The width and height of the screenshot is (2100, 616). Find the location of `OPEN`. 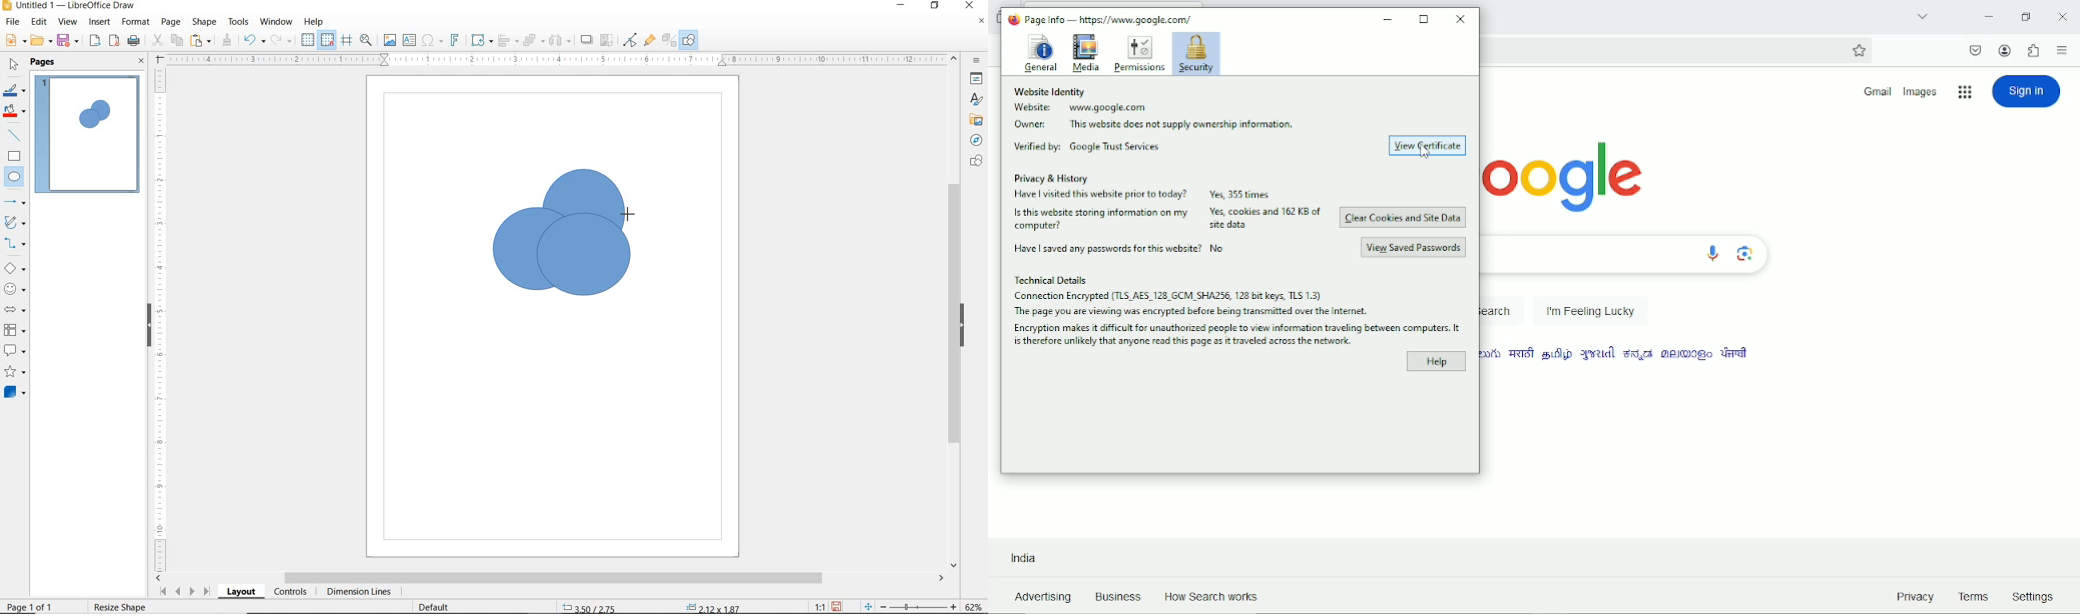

OPEN is located at coordinates (41, 42).